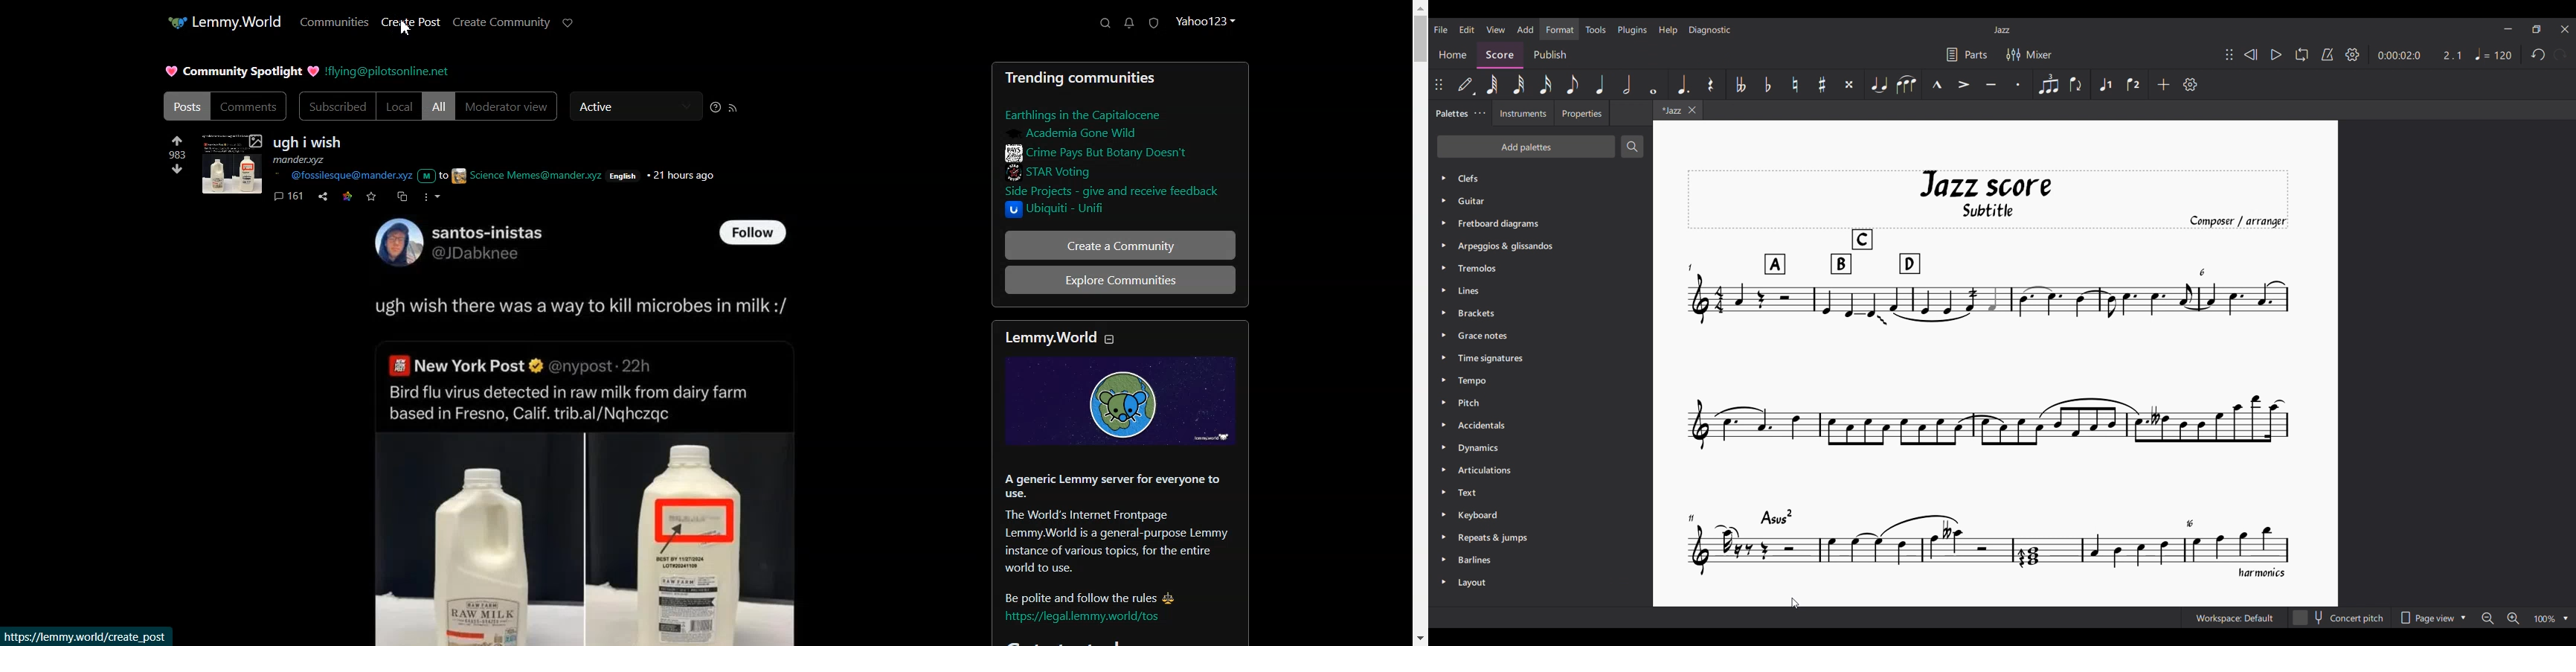 The image size is (2576, 672). I want to click on Change position, so click(1438, 84).